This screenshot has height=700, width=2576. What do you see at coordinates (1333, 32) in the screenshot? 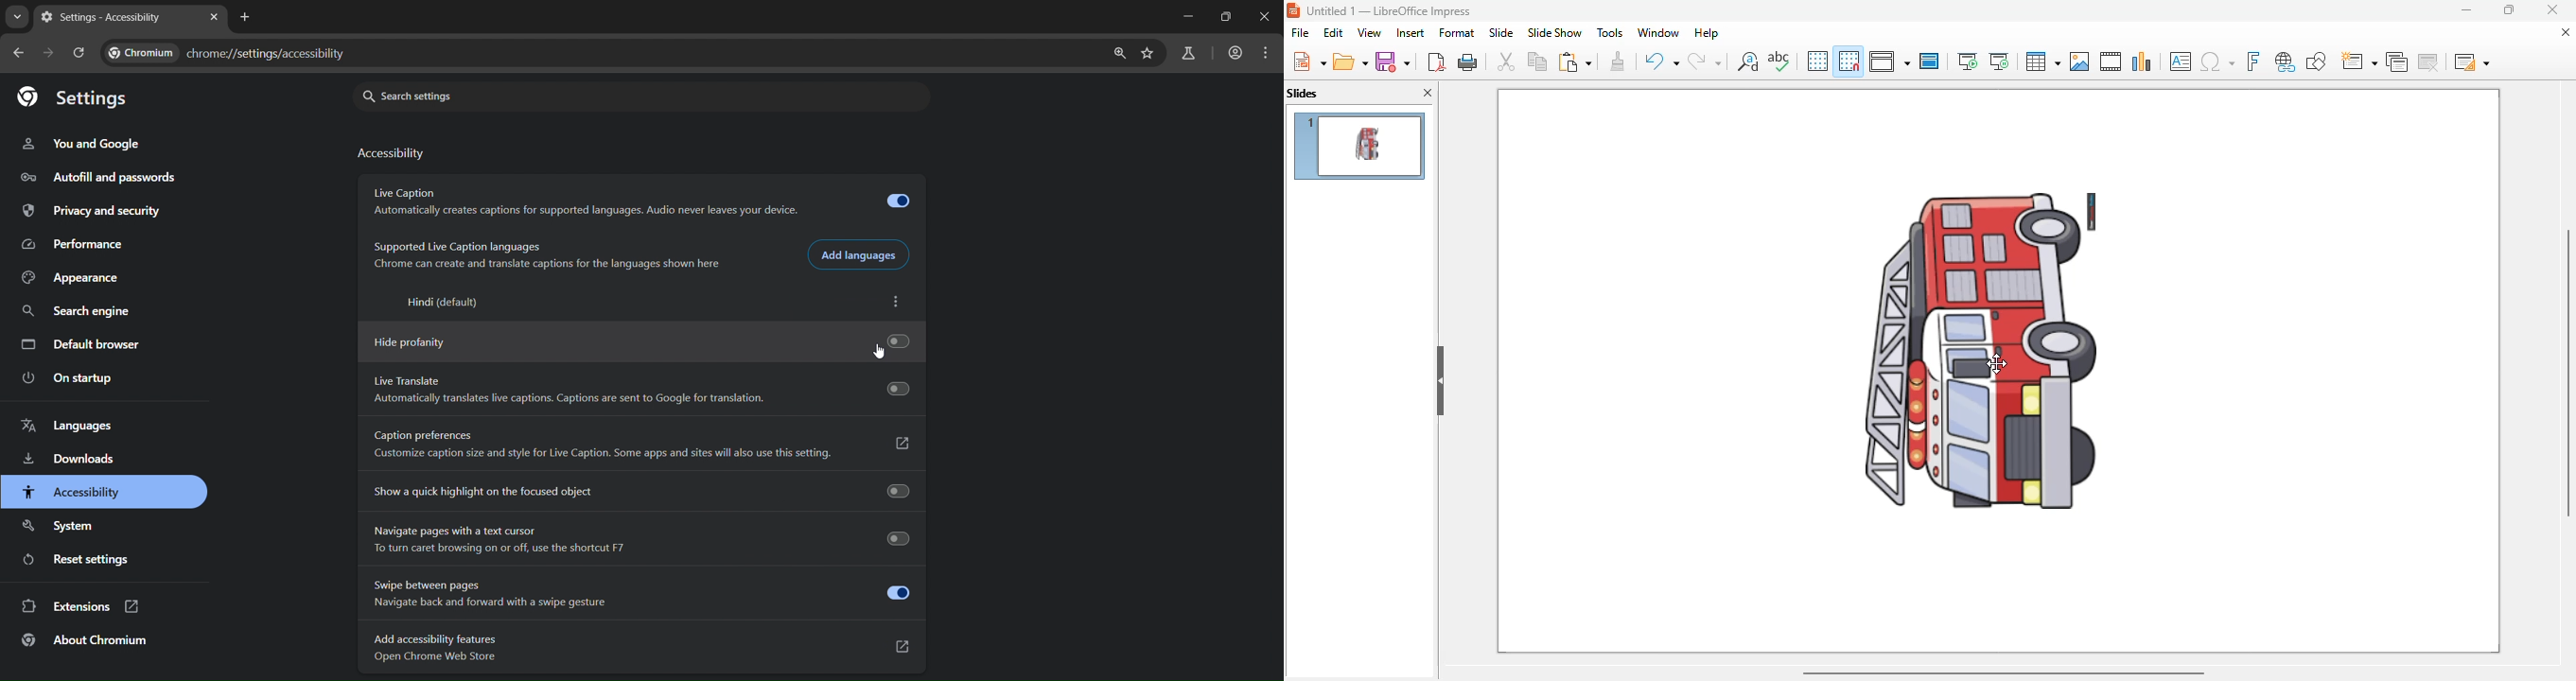
I see `edit` at bounding box center [1333, 32].